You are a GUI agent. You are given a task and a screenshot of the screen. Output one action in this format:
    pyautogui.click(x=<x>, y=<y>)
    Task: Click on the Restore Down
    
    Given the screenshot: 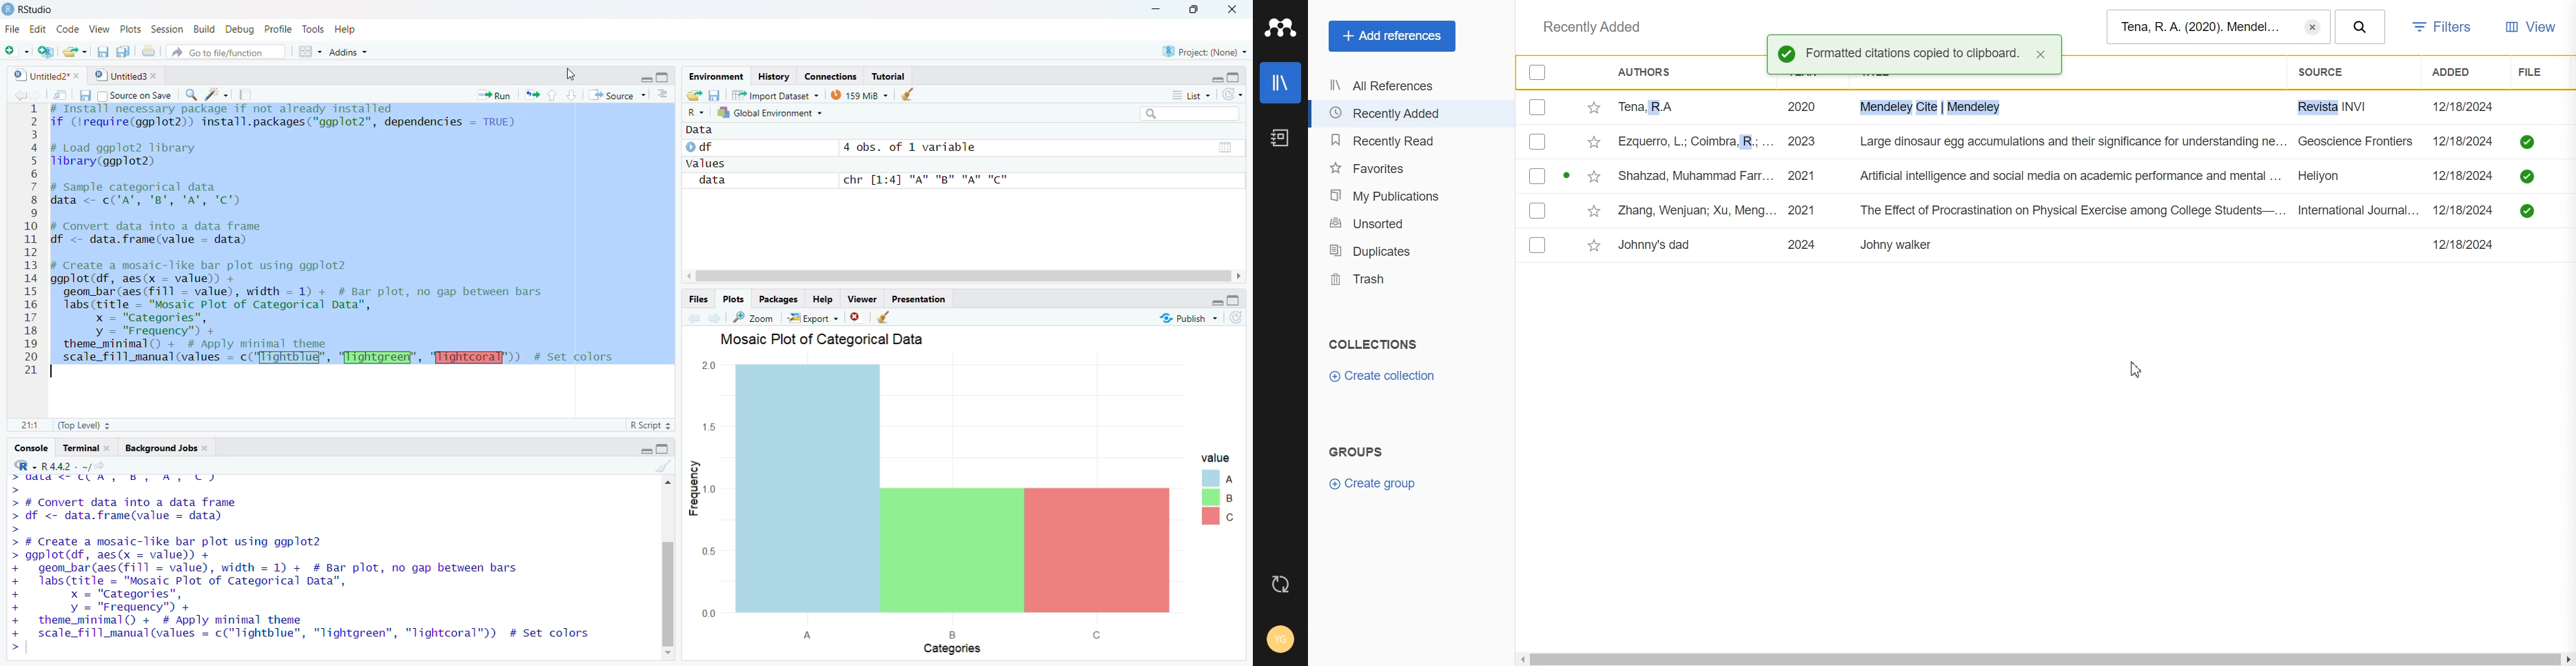 What is the action you would take?
    pyautogui.click(x=1200, y=10)
    